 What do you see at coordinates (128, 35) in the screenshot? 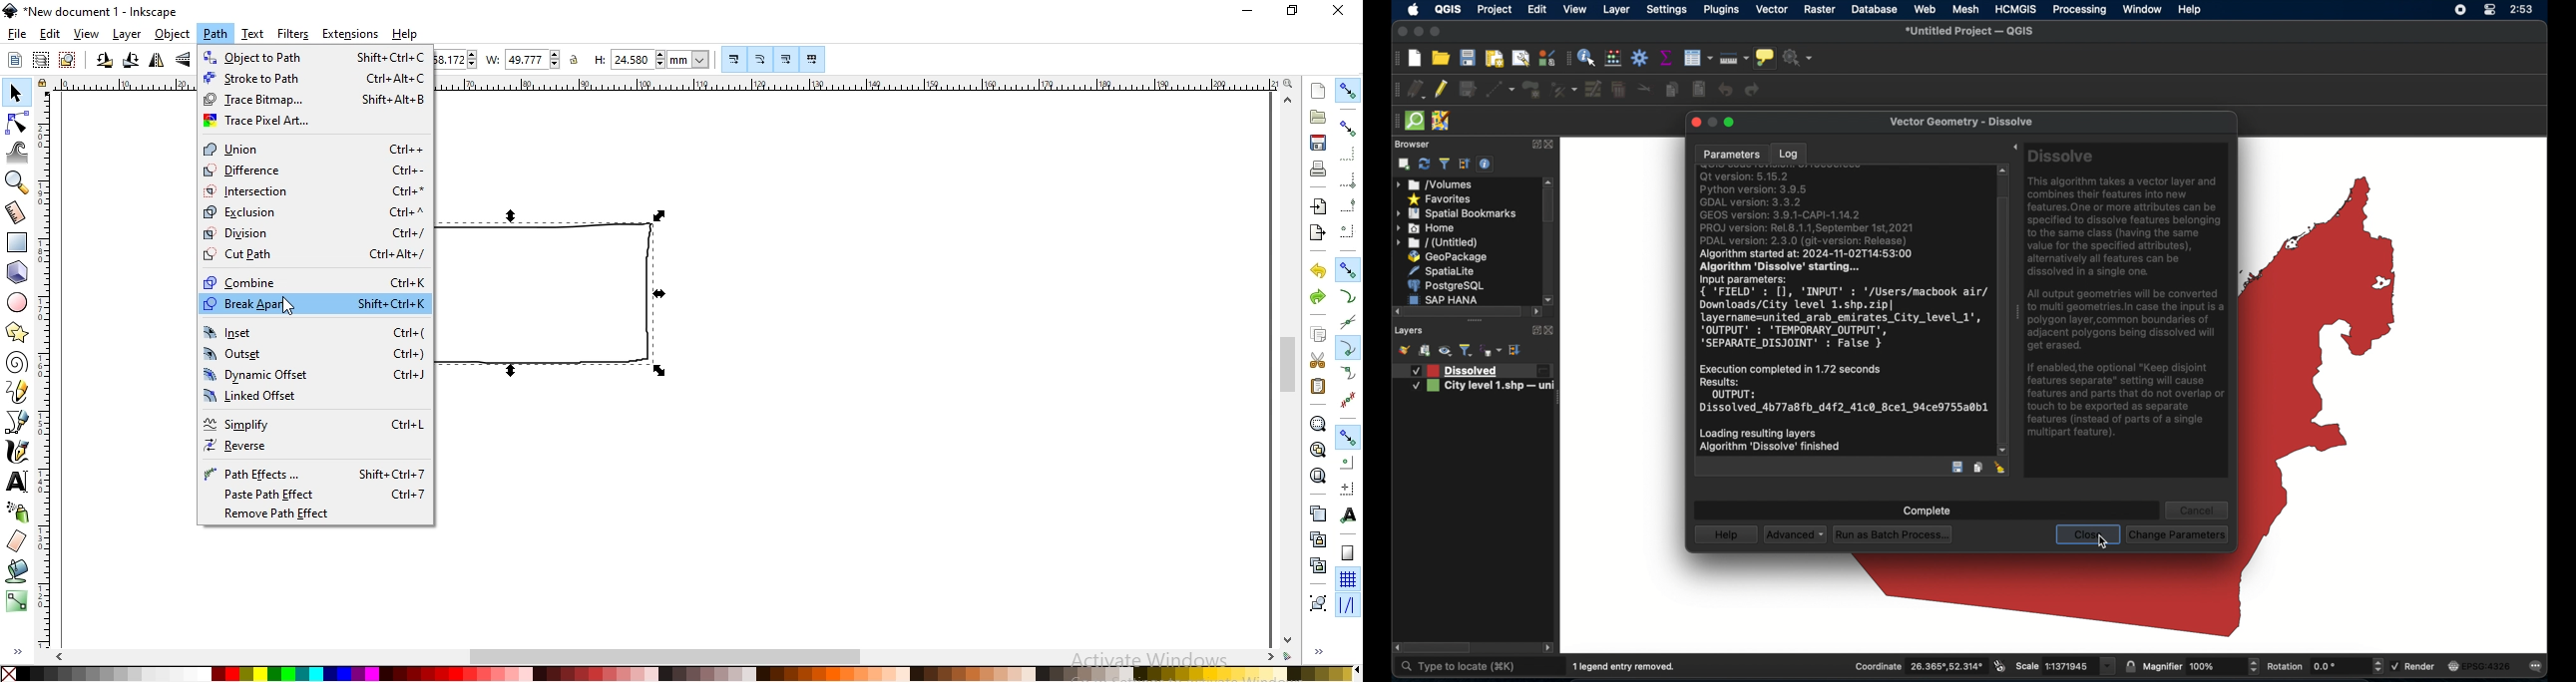
I see `layer` at bounding box center [128, 35].